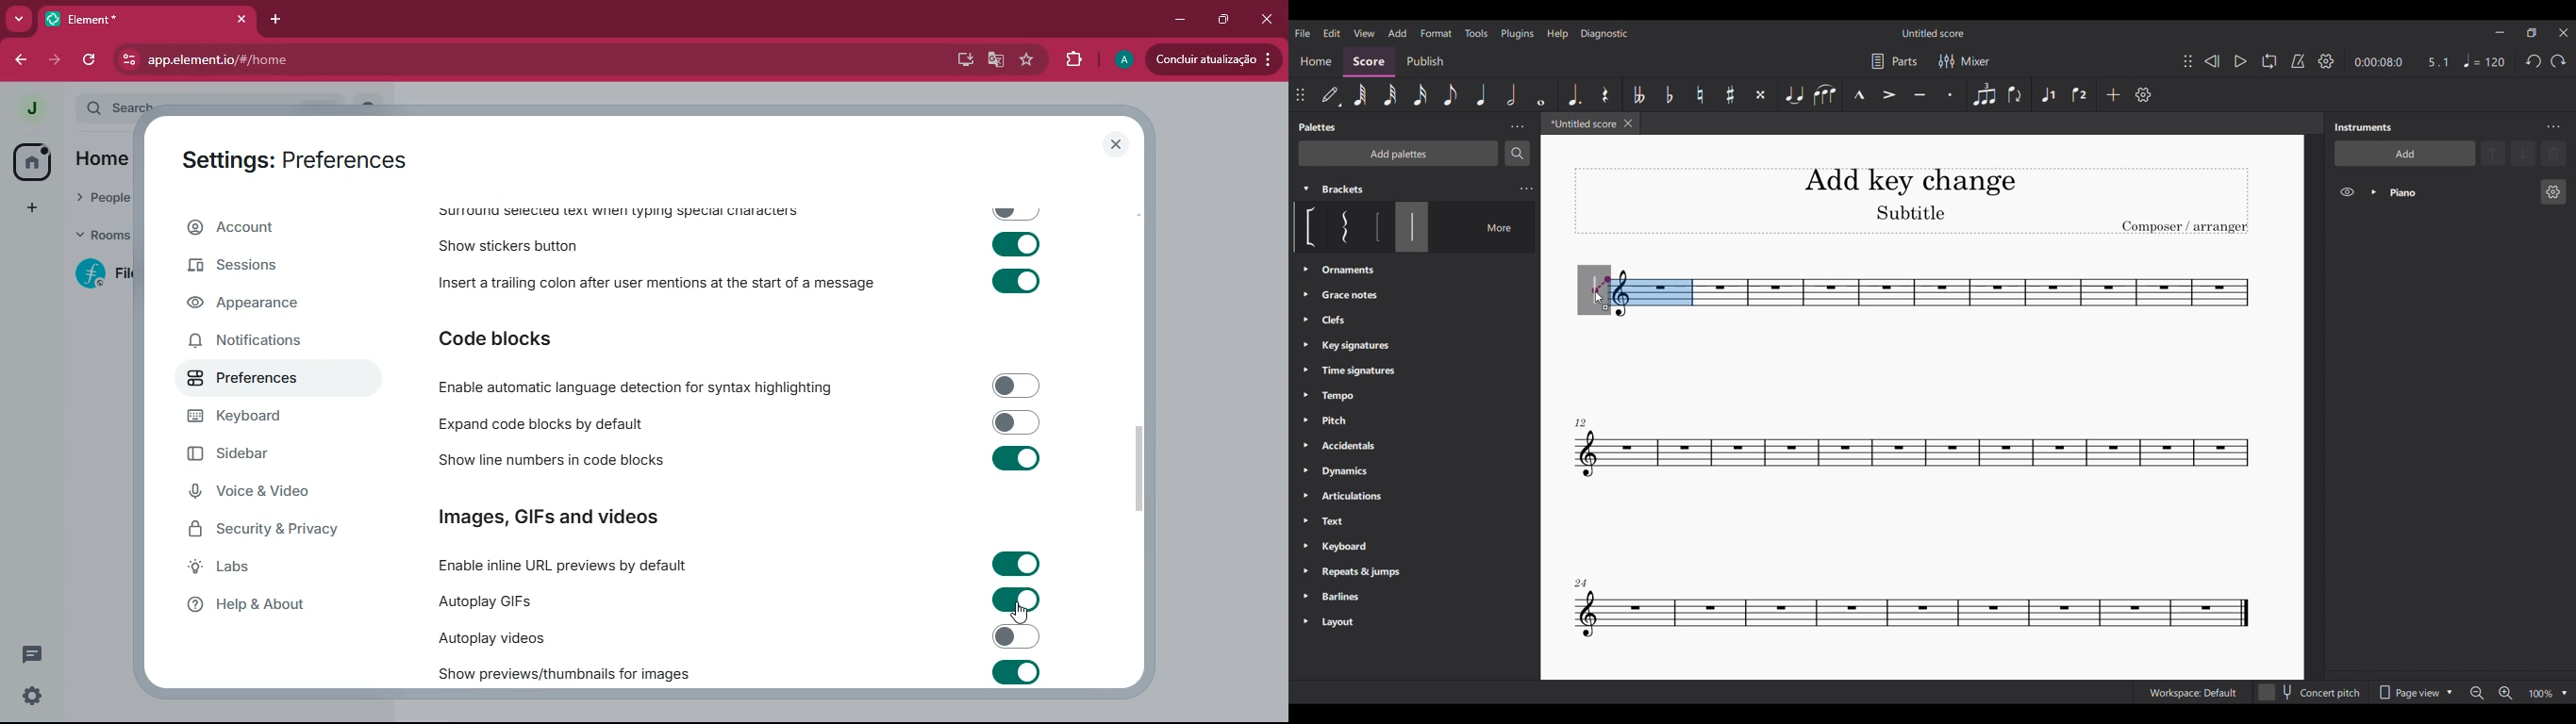 Image resolution: width=2576 pixels, height=728 pixels. What do you see at coordinates (45, 658) in the screenshot?
I see `comments ` at bounding box center [45, 658].